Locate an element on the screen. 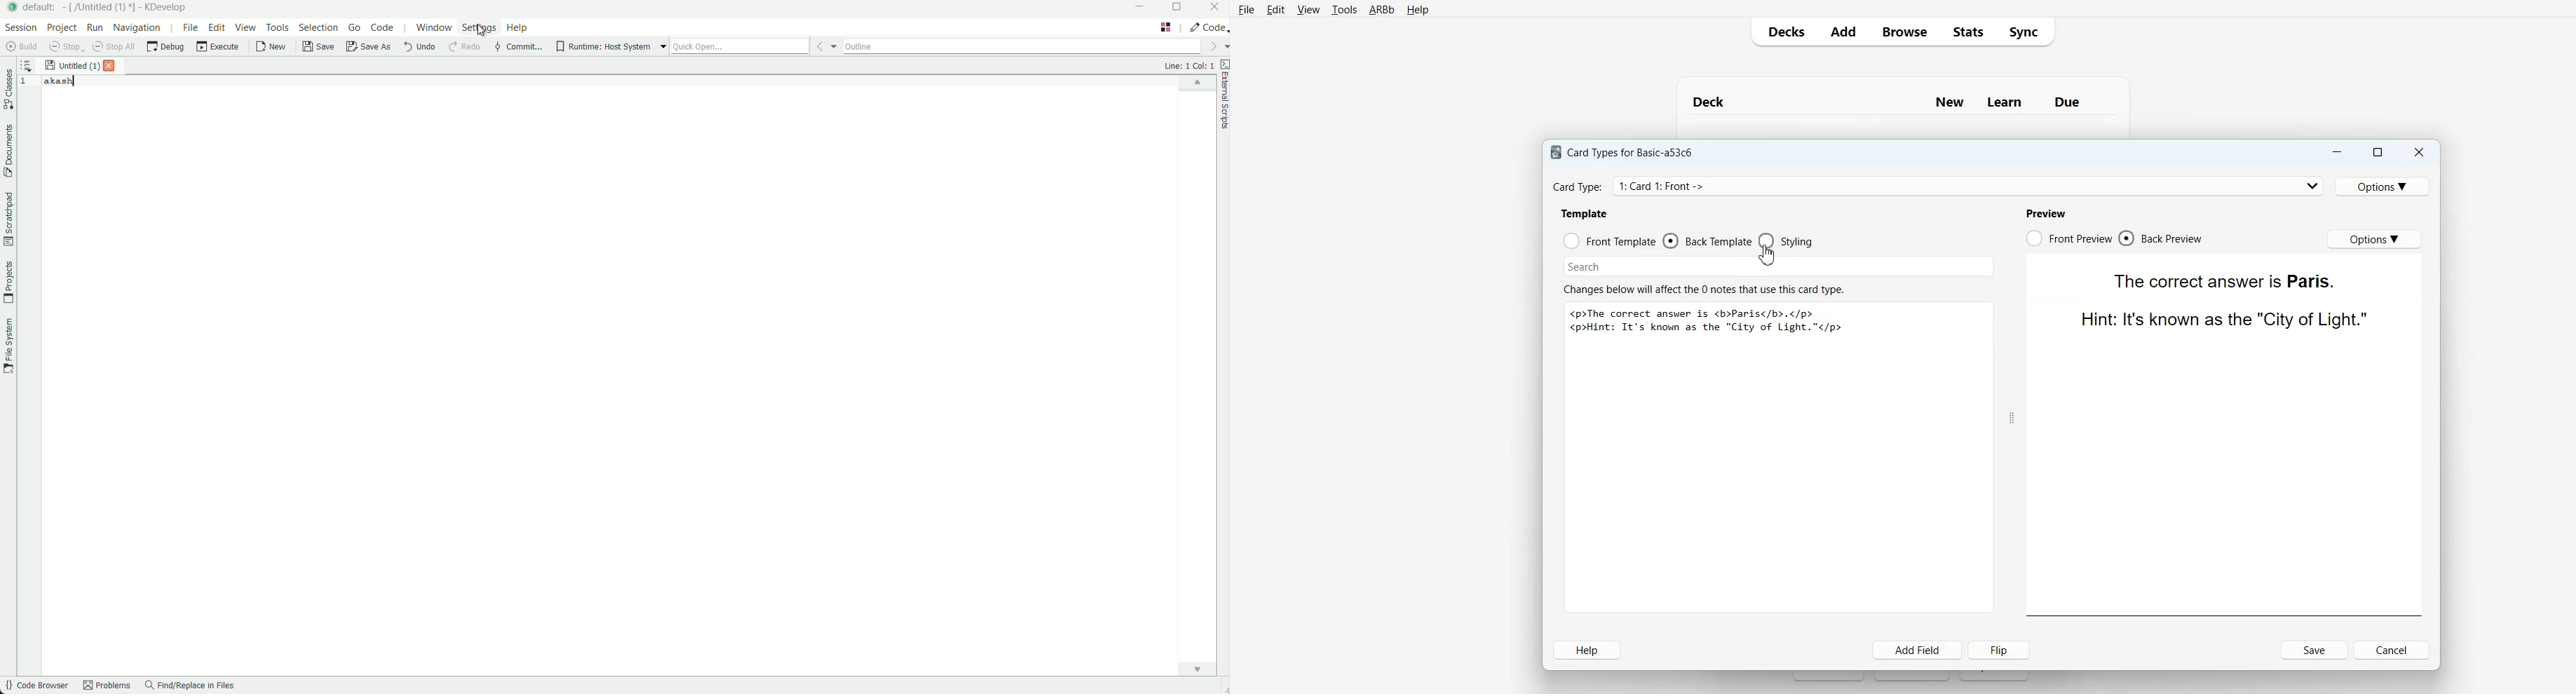 The image size is (2576, 700). Flip is located at coordinates (2002, 649).